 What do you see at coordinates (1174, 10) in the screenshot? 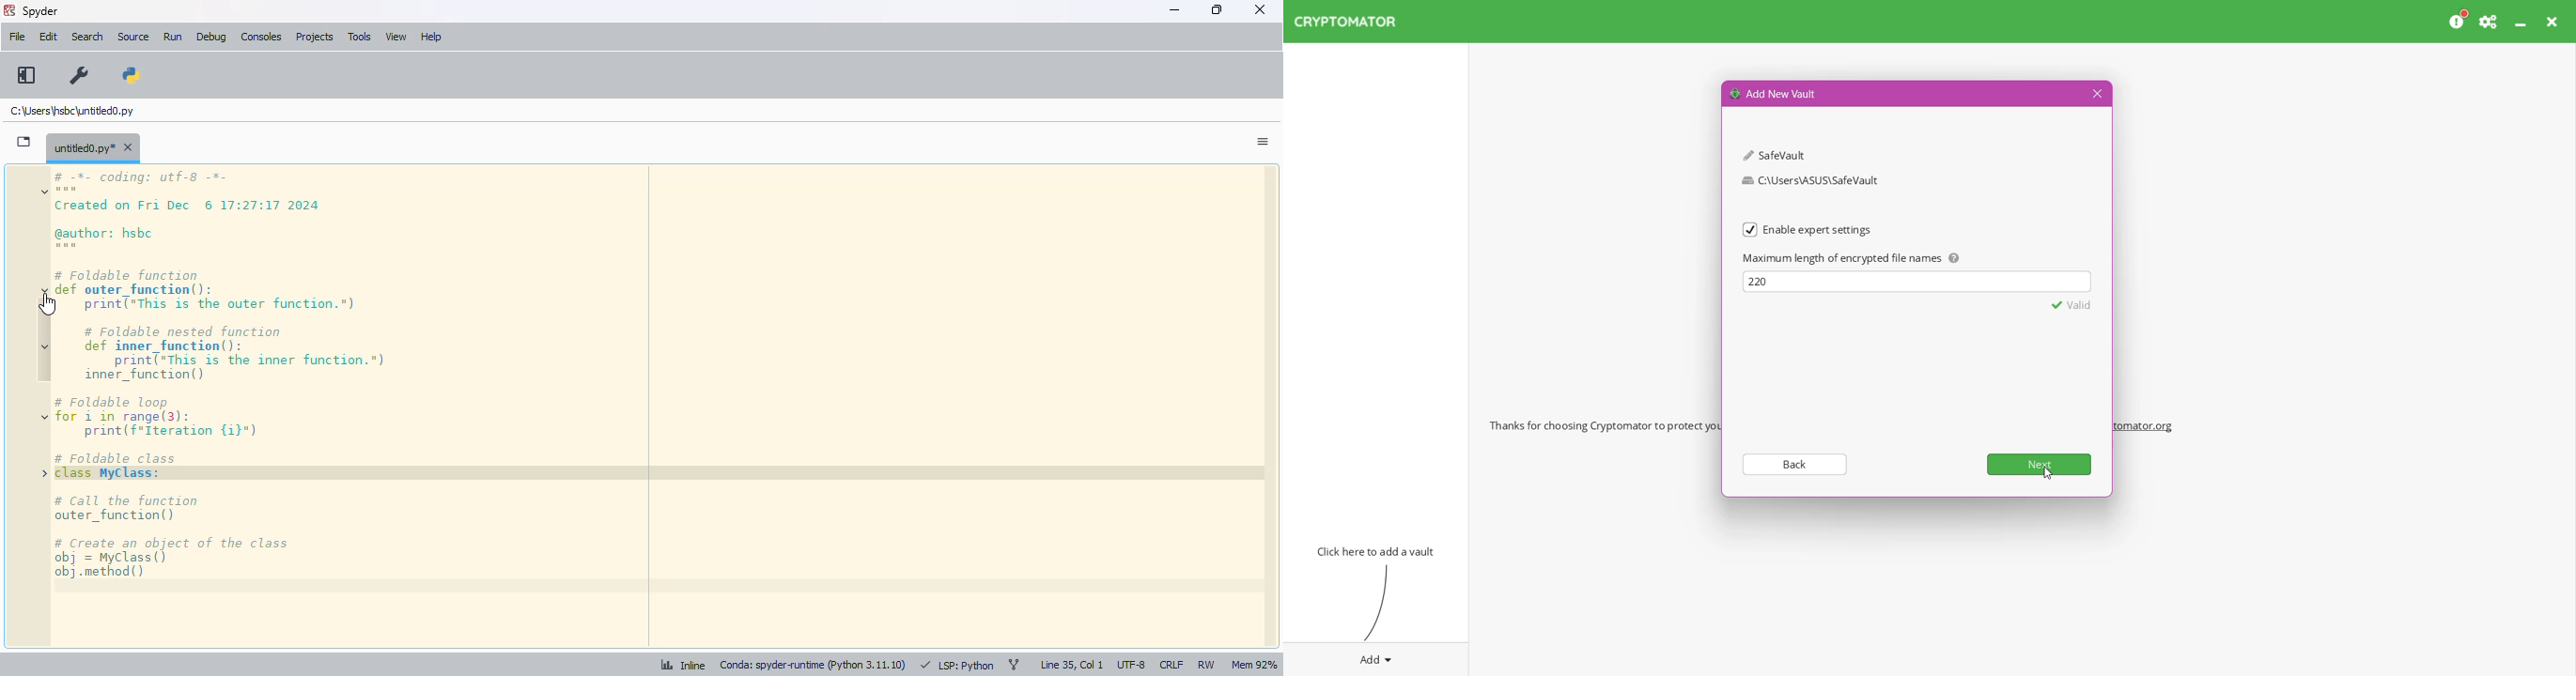
I see `minimize` at bounding box center [1174, 10].